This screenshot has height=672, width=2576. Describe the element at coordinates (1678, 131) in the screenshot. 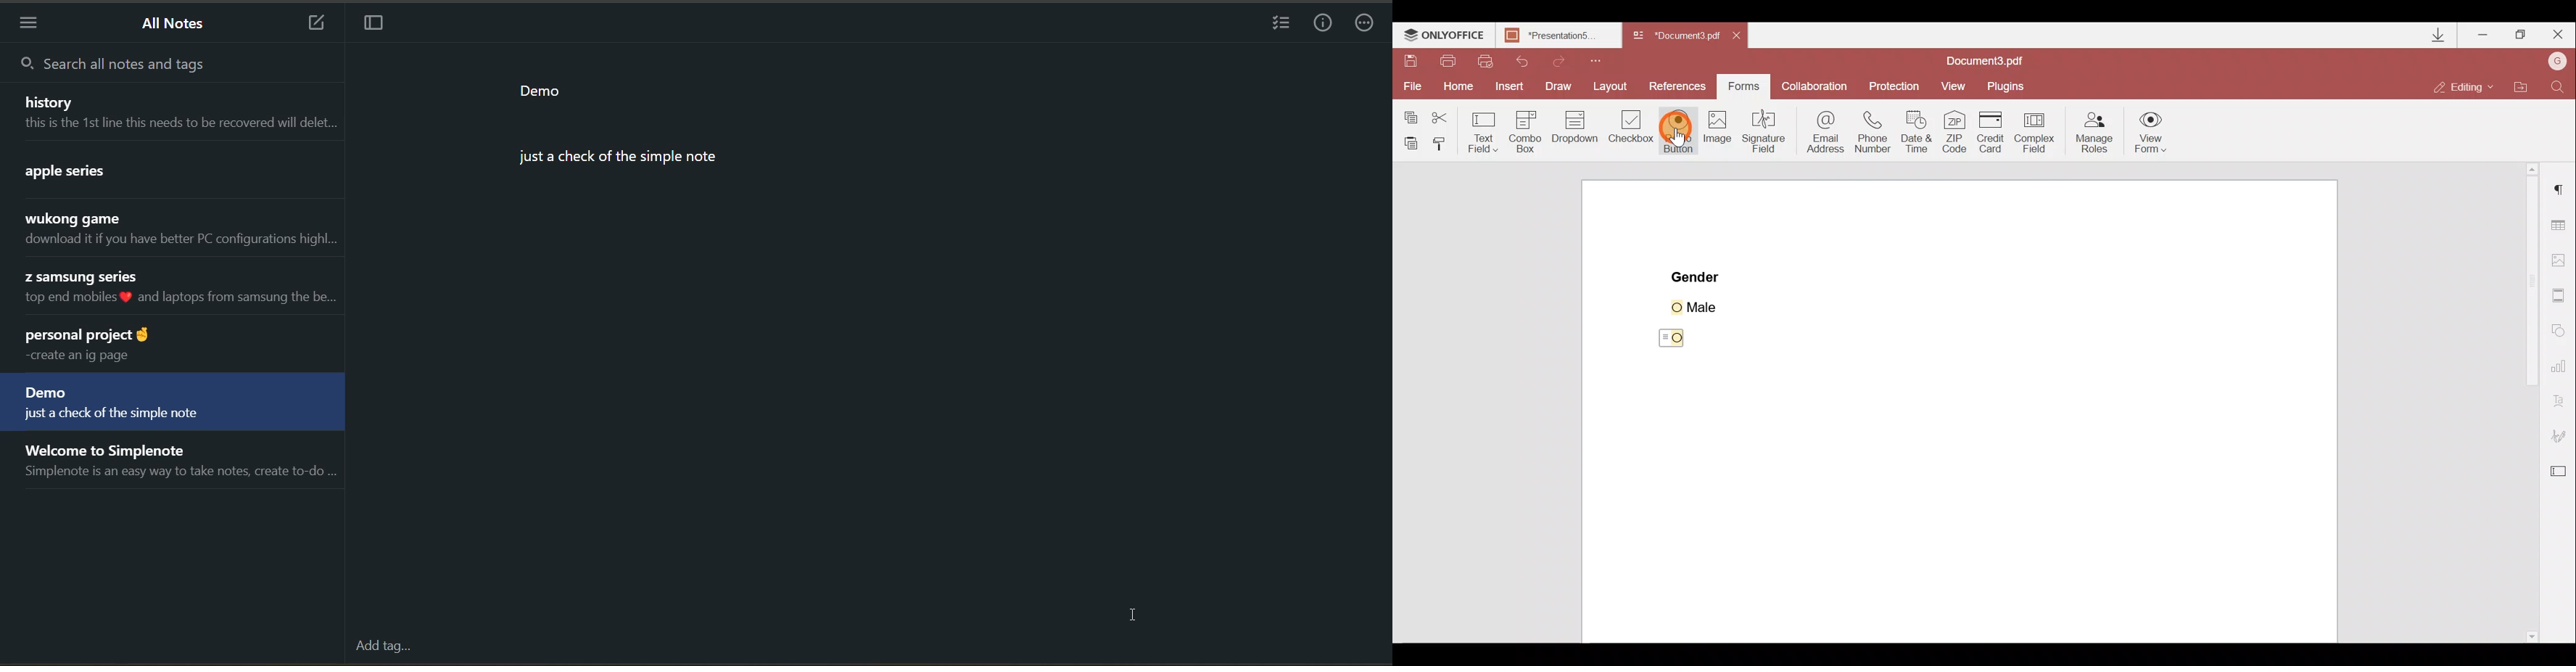

I see `Radio` at that location.